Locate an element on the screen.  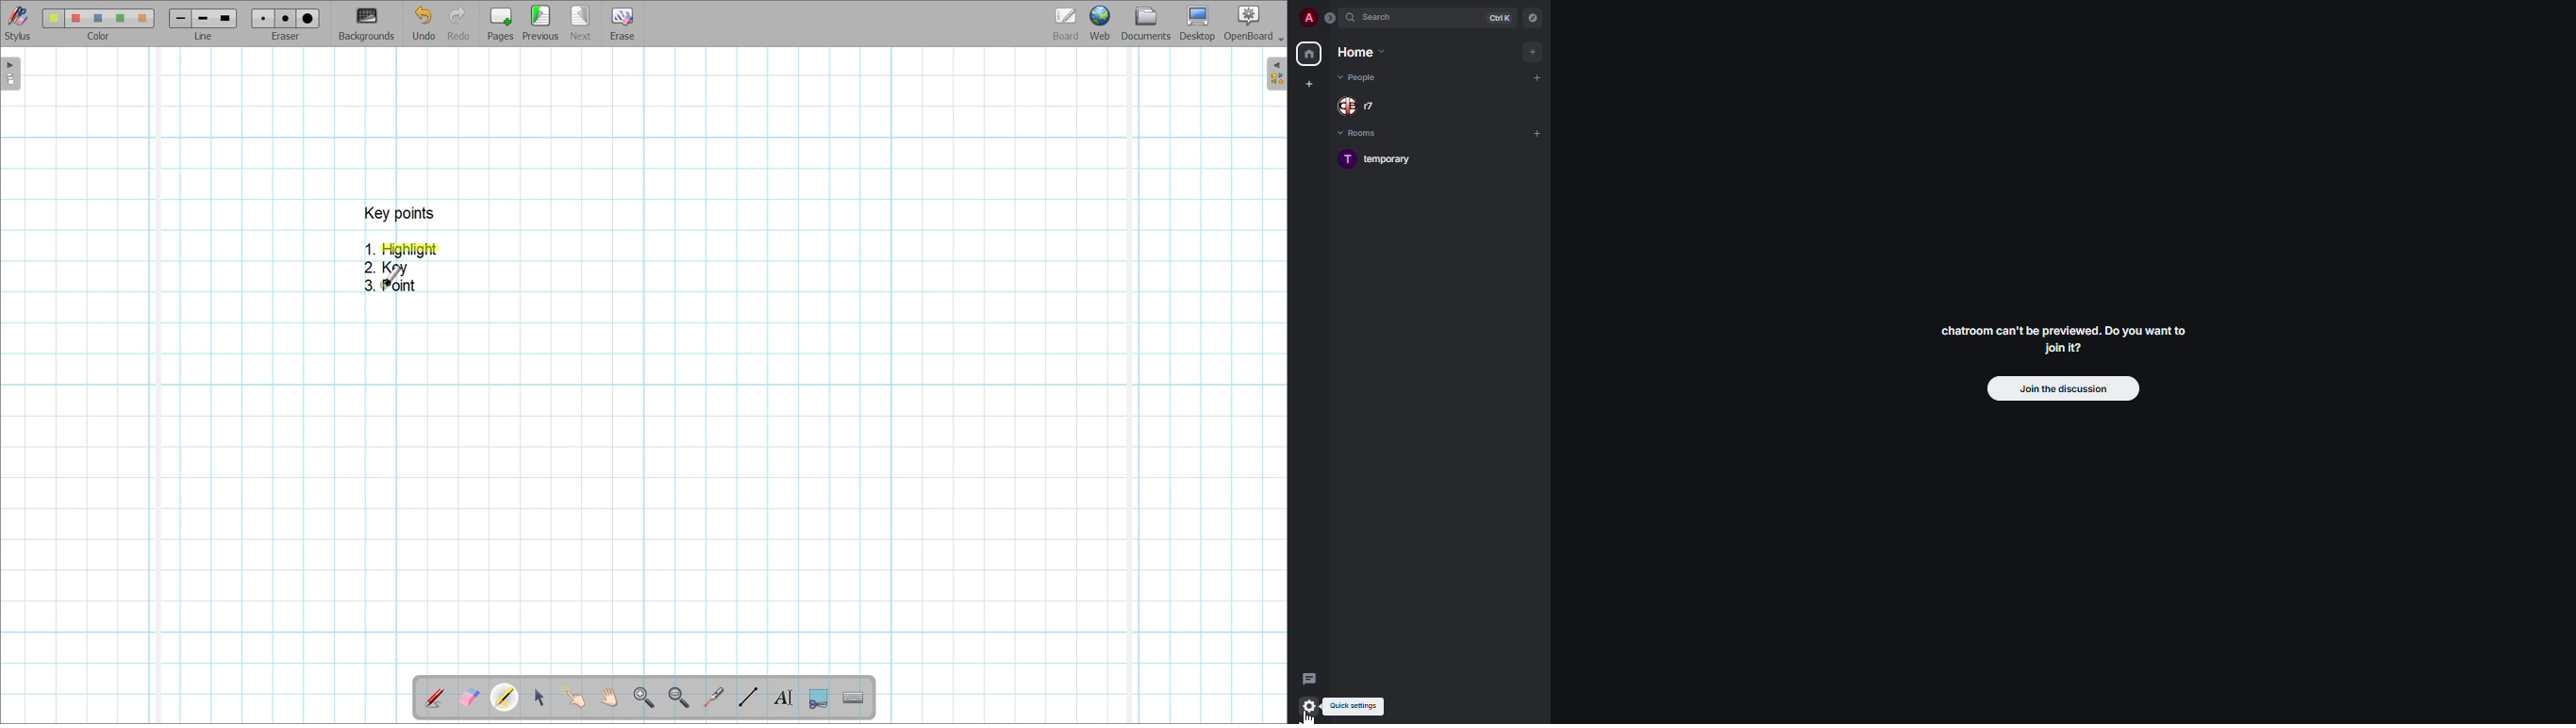
people is located at coordinates (1354, 106).